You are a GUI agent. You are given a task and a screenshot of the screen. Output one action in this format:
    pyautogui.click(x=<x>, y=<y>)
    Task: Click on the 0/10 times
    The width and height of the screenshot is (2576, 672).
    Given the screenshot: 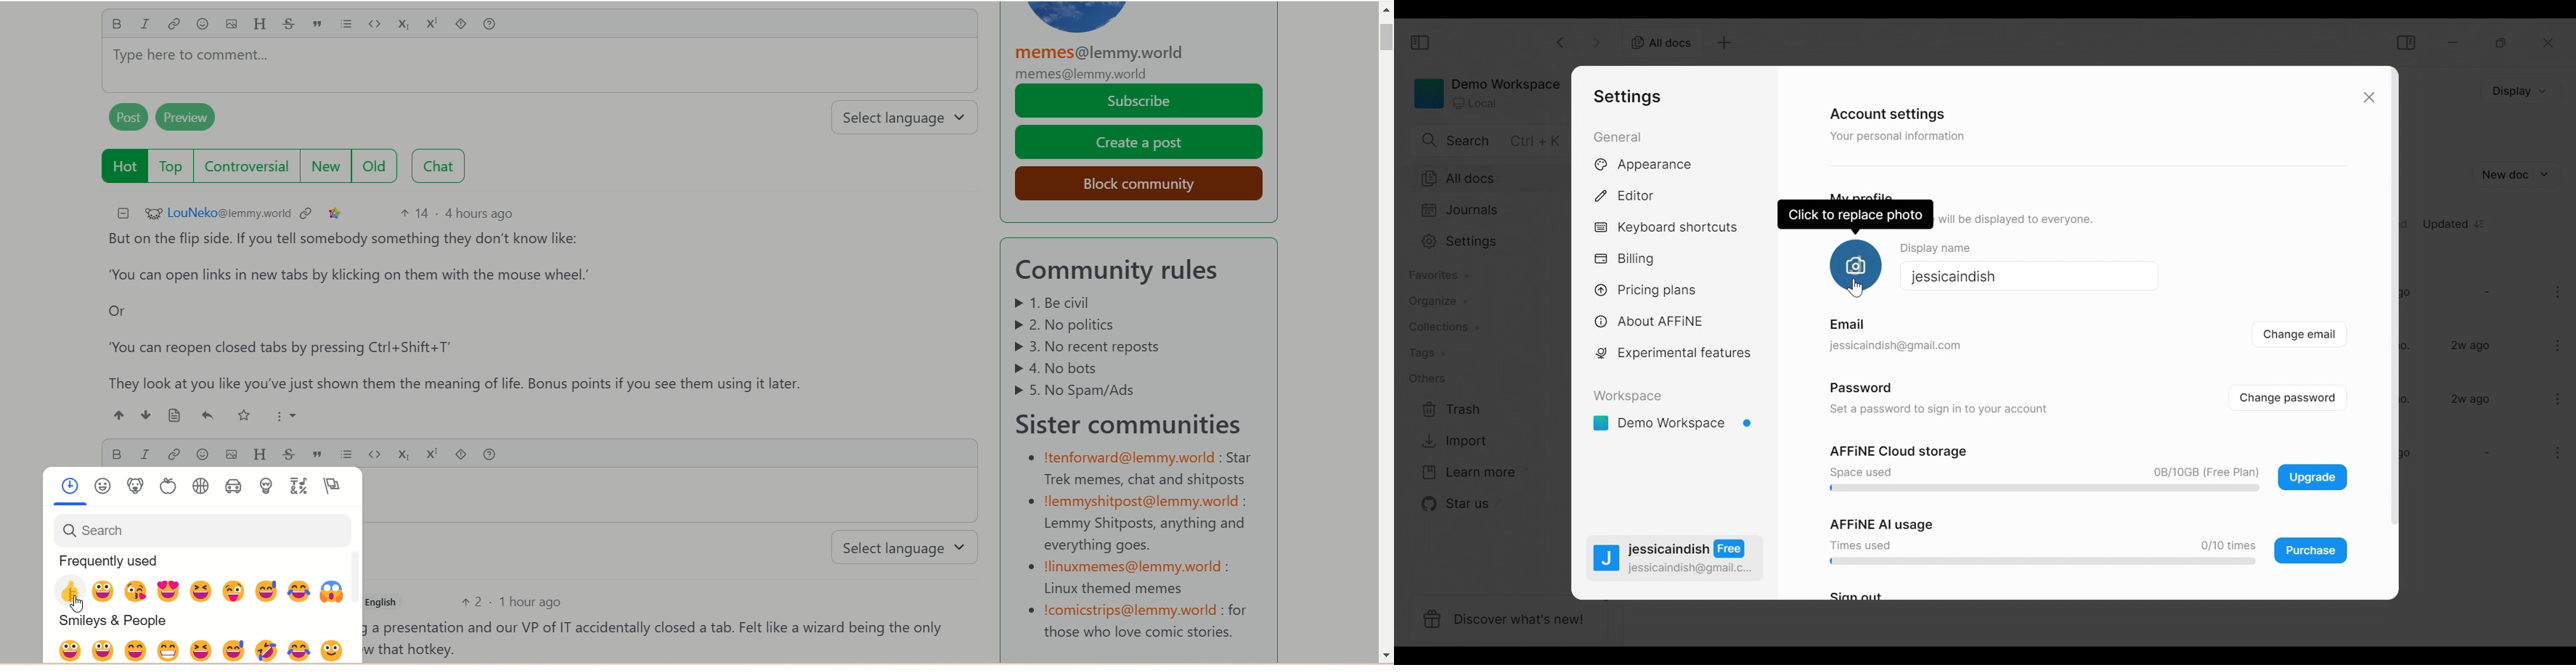 What is the action you would take?
    pyautogui.click(x=2224, y=546)
    